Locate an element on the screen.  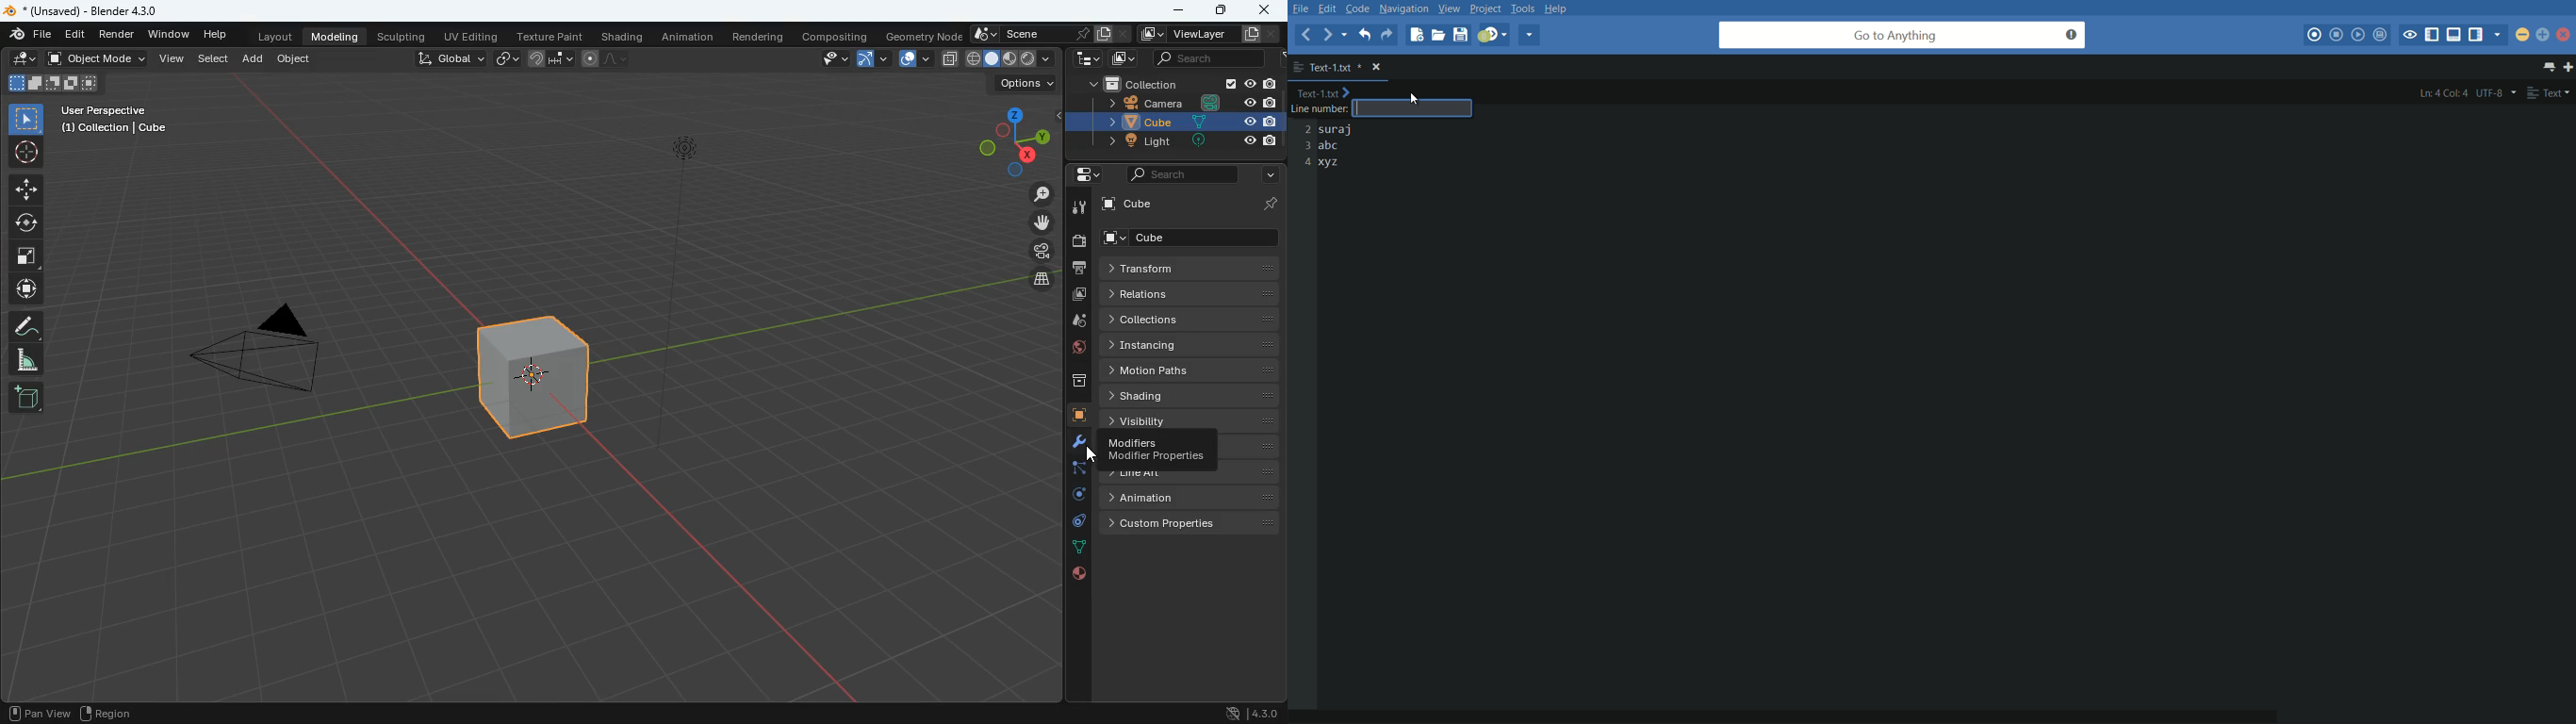
modifiers is located at coordinates (1157, 452).